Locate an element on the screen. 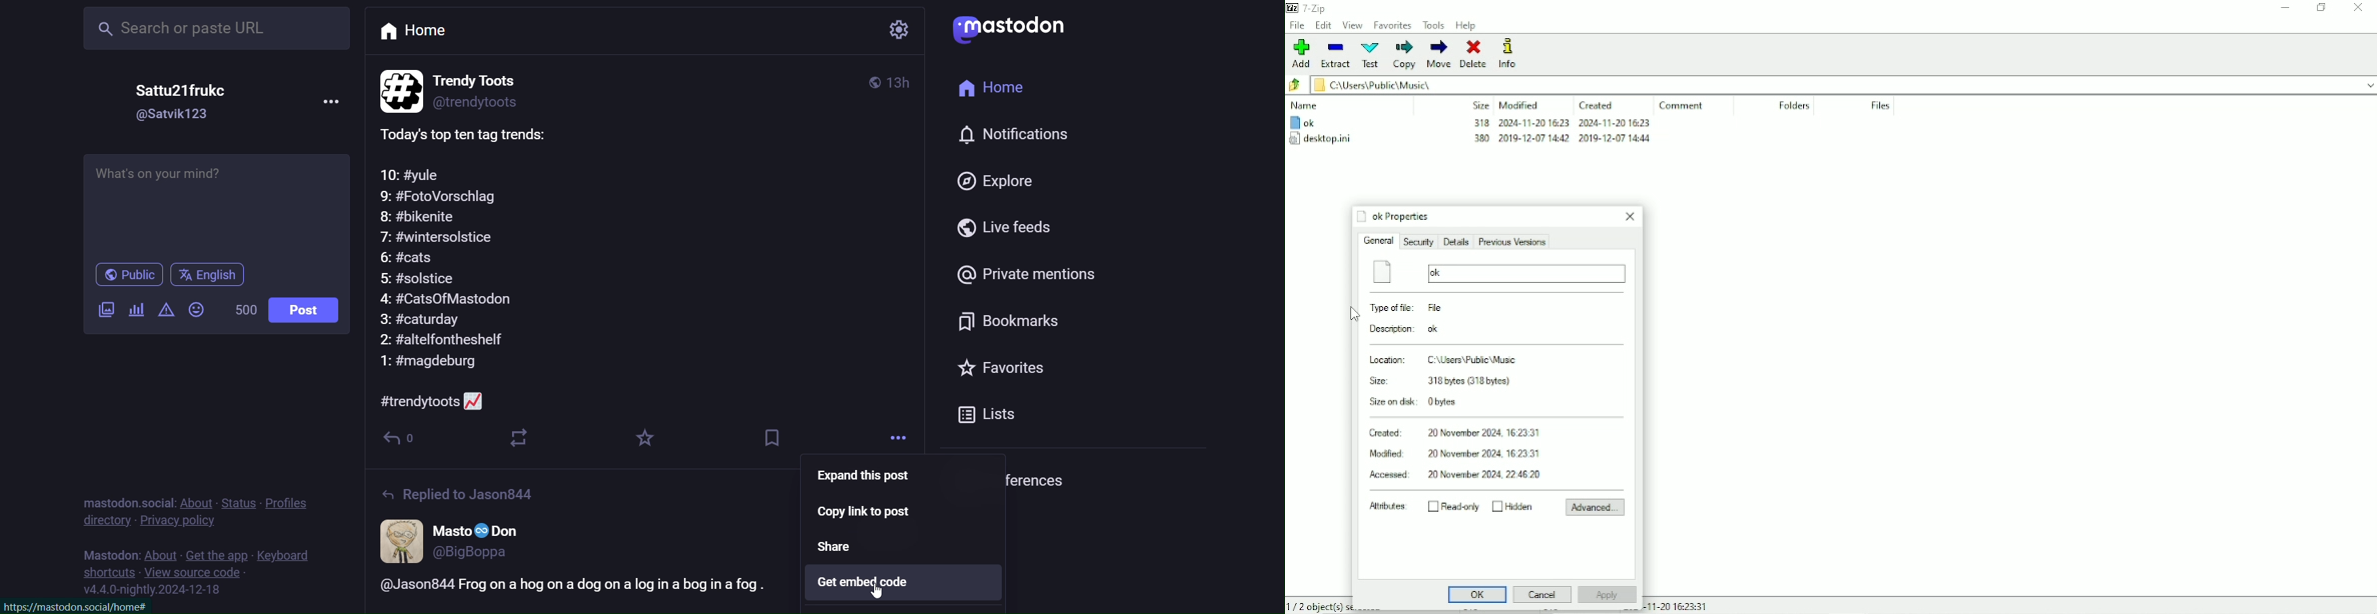 The image size is (2380, 616). private mentions is located at coordinates (1019, 278).